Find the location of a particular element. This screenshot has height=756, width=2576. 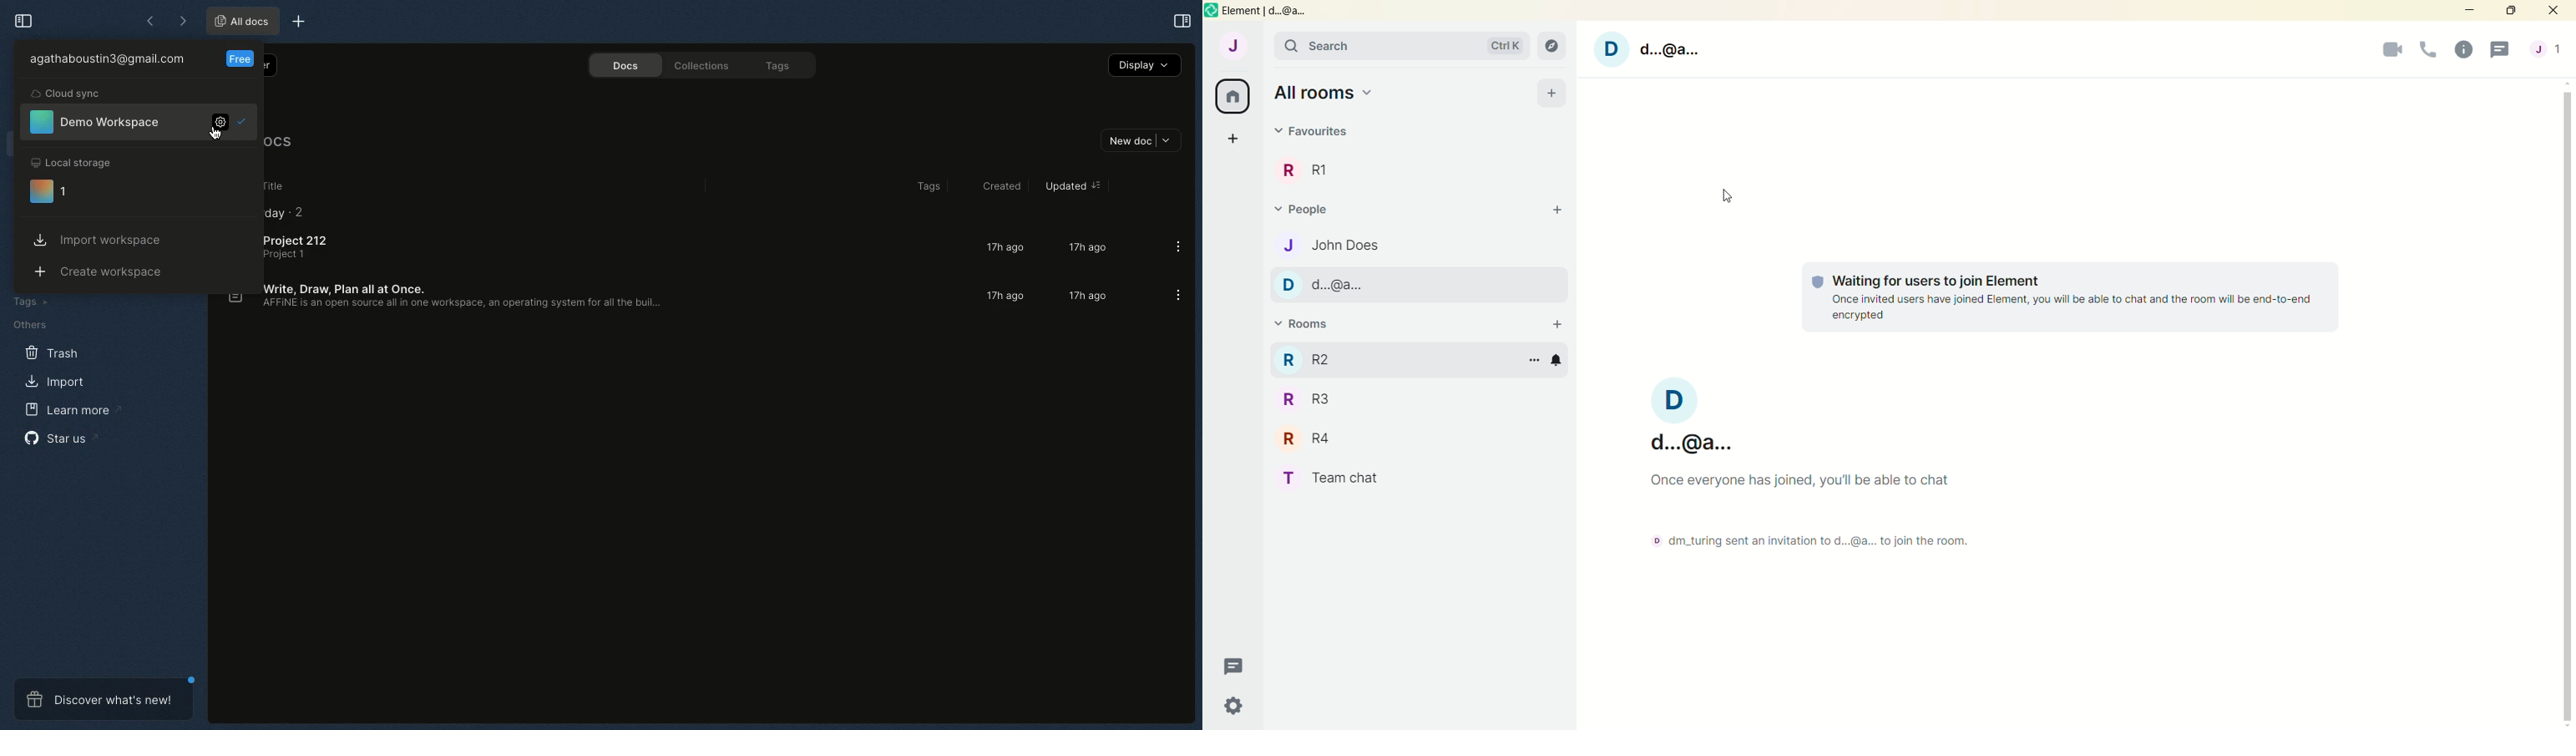

Created is located at coordinates (989, 185).